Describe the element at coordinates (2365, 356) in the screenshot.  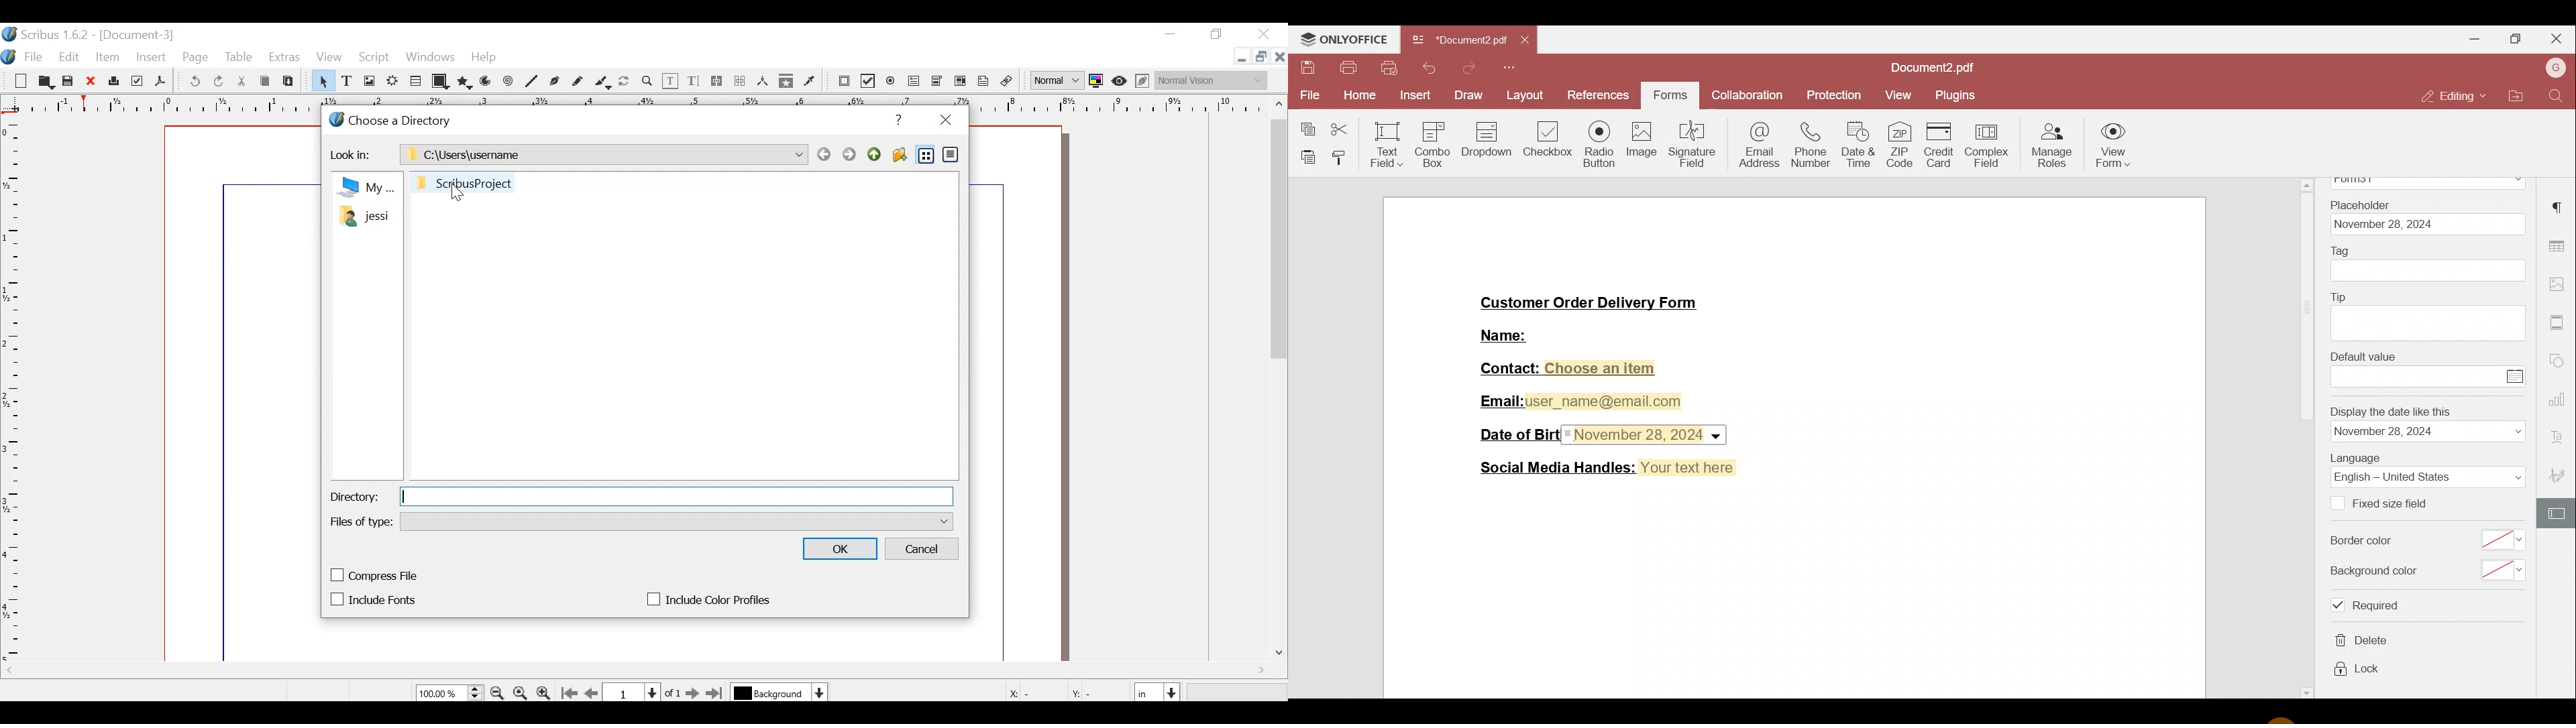
I see `Default value` at that location.